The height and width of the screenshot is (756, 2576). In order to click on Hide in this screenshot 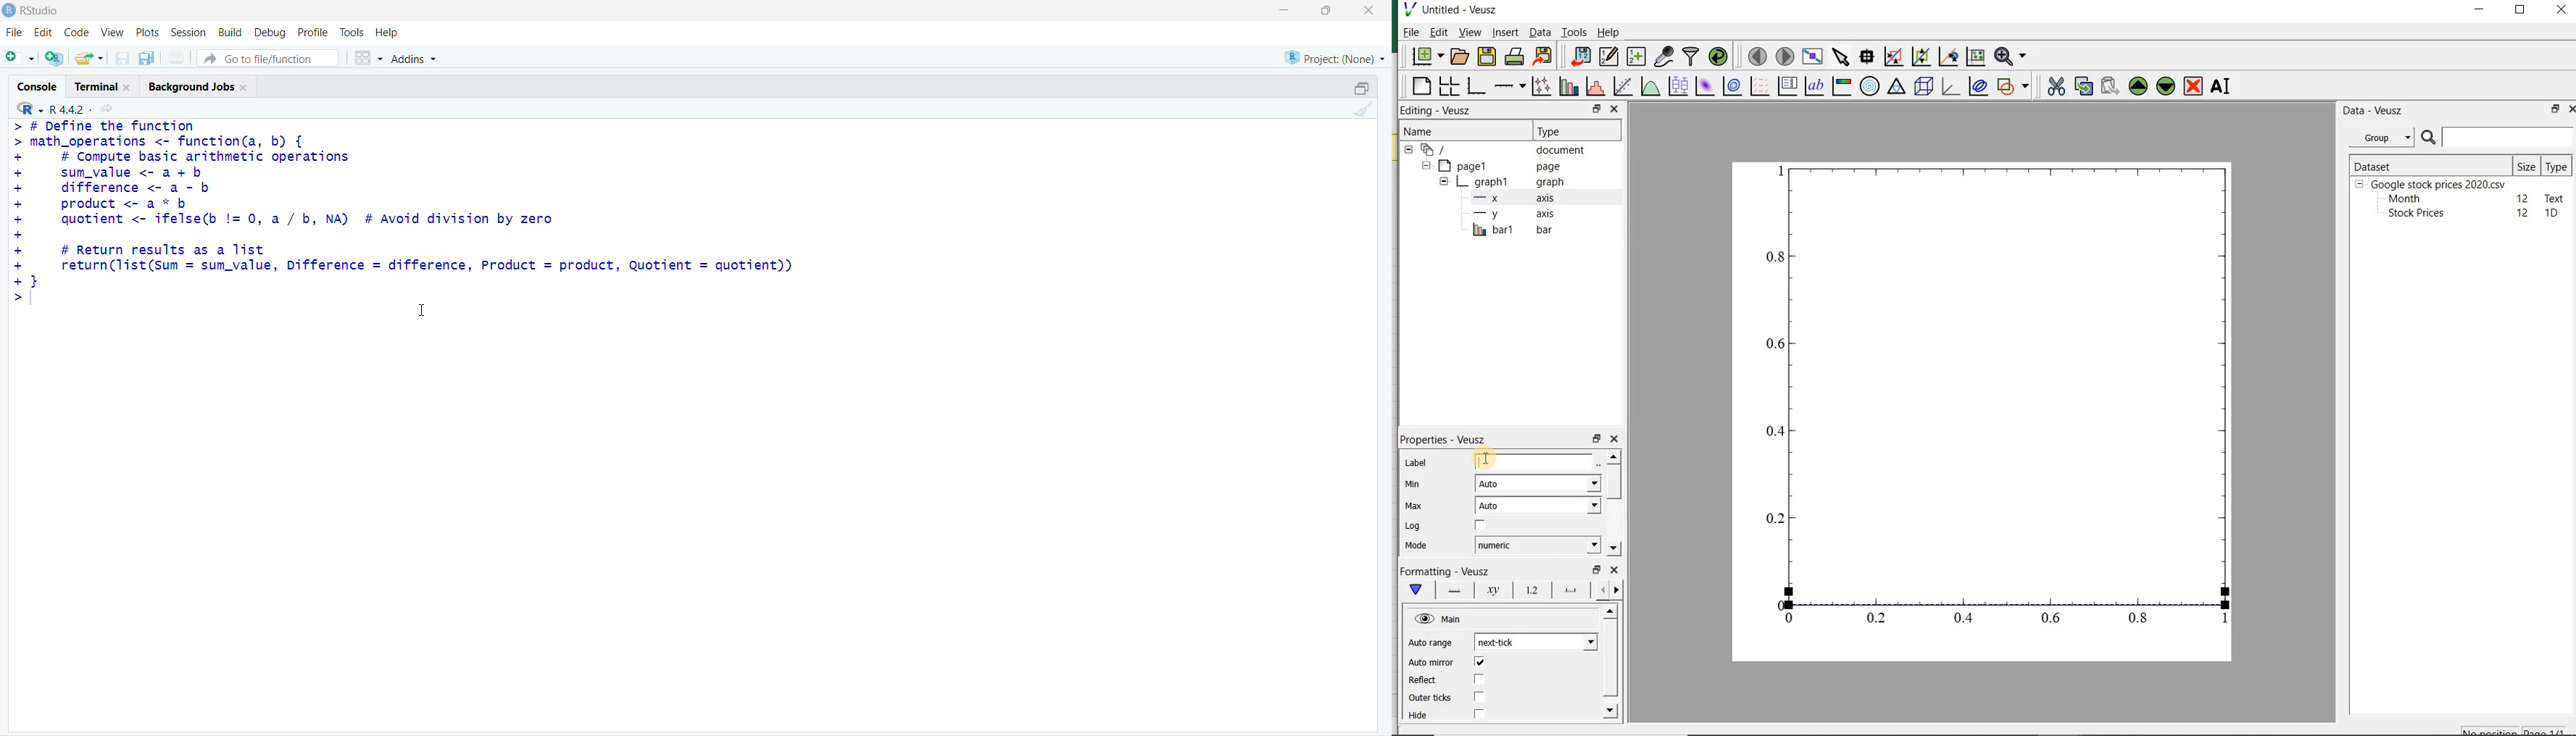, I will do `click(1421, 718)`.